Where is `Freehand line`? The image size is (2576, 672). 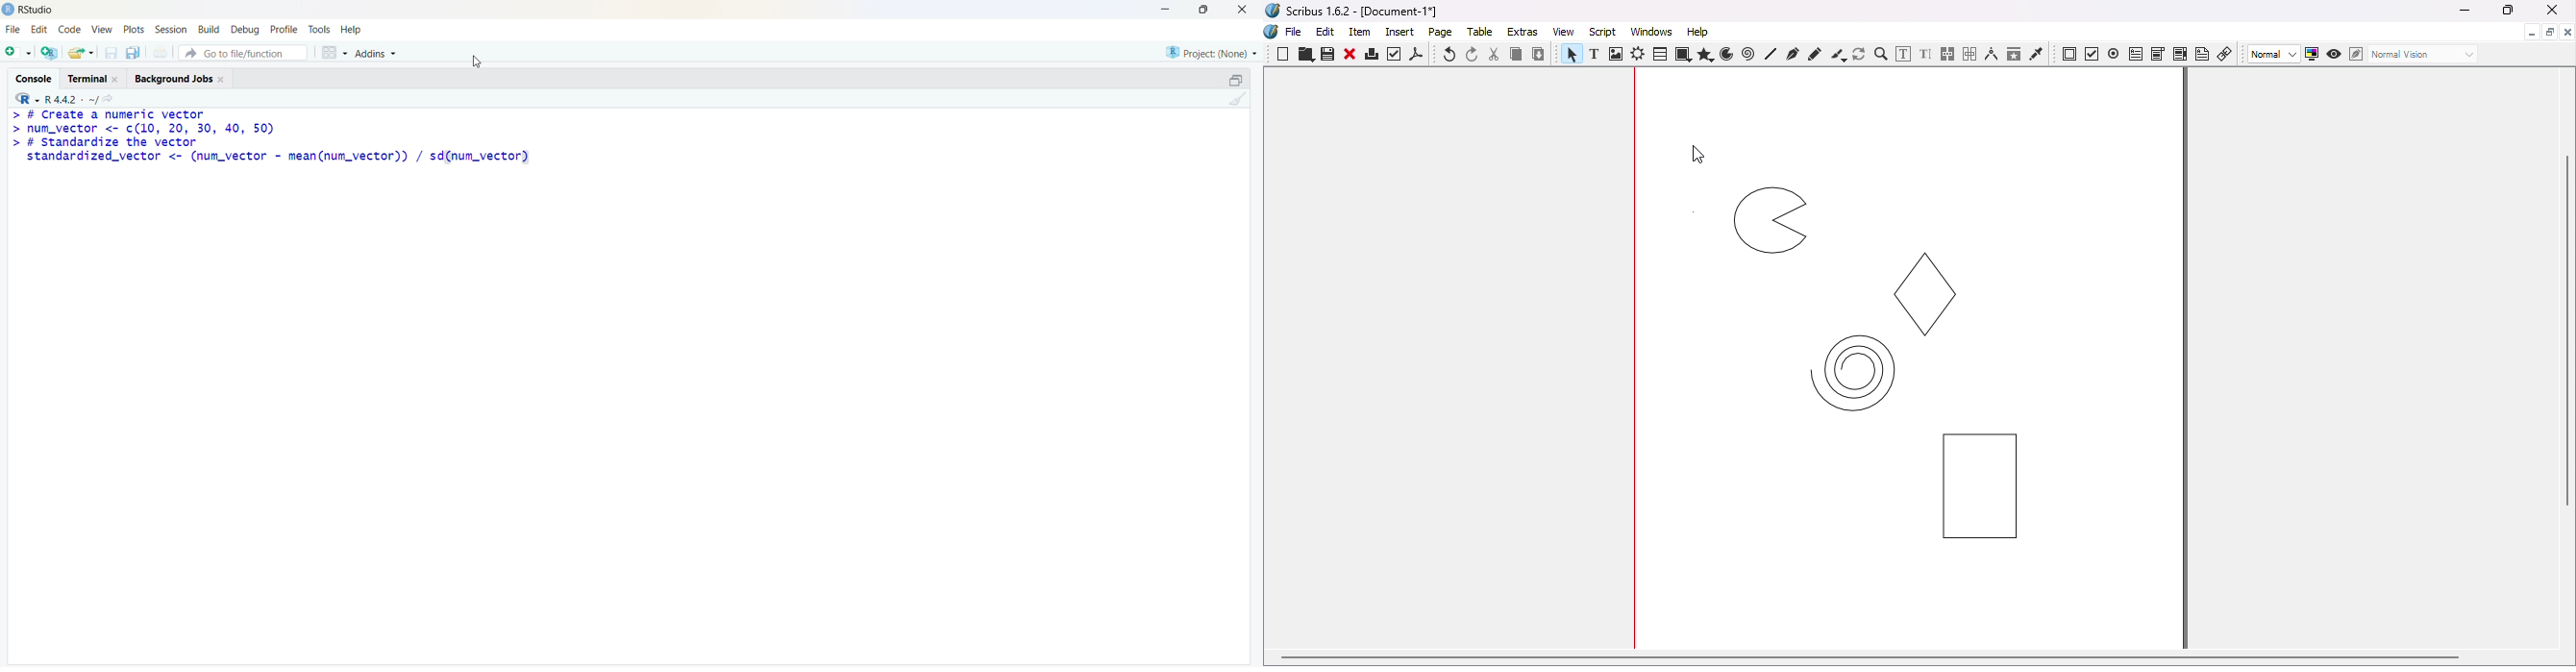
Freehand line is located at coordinates (1816, 54).